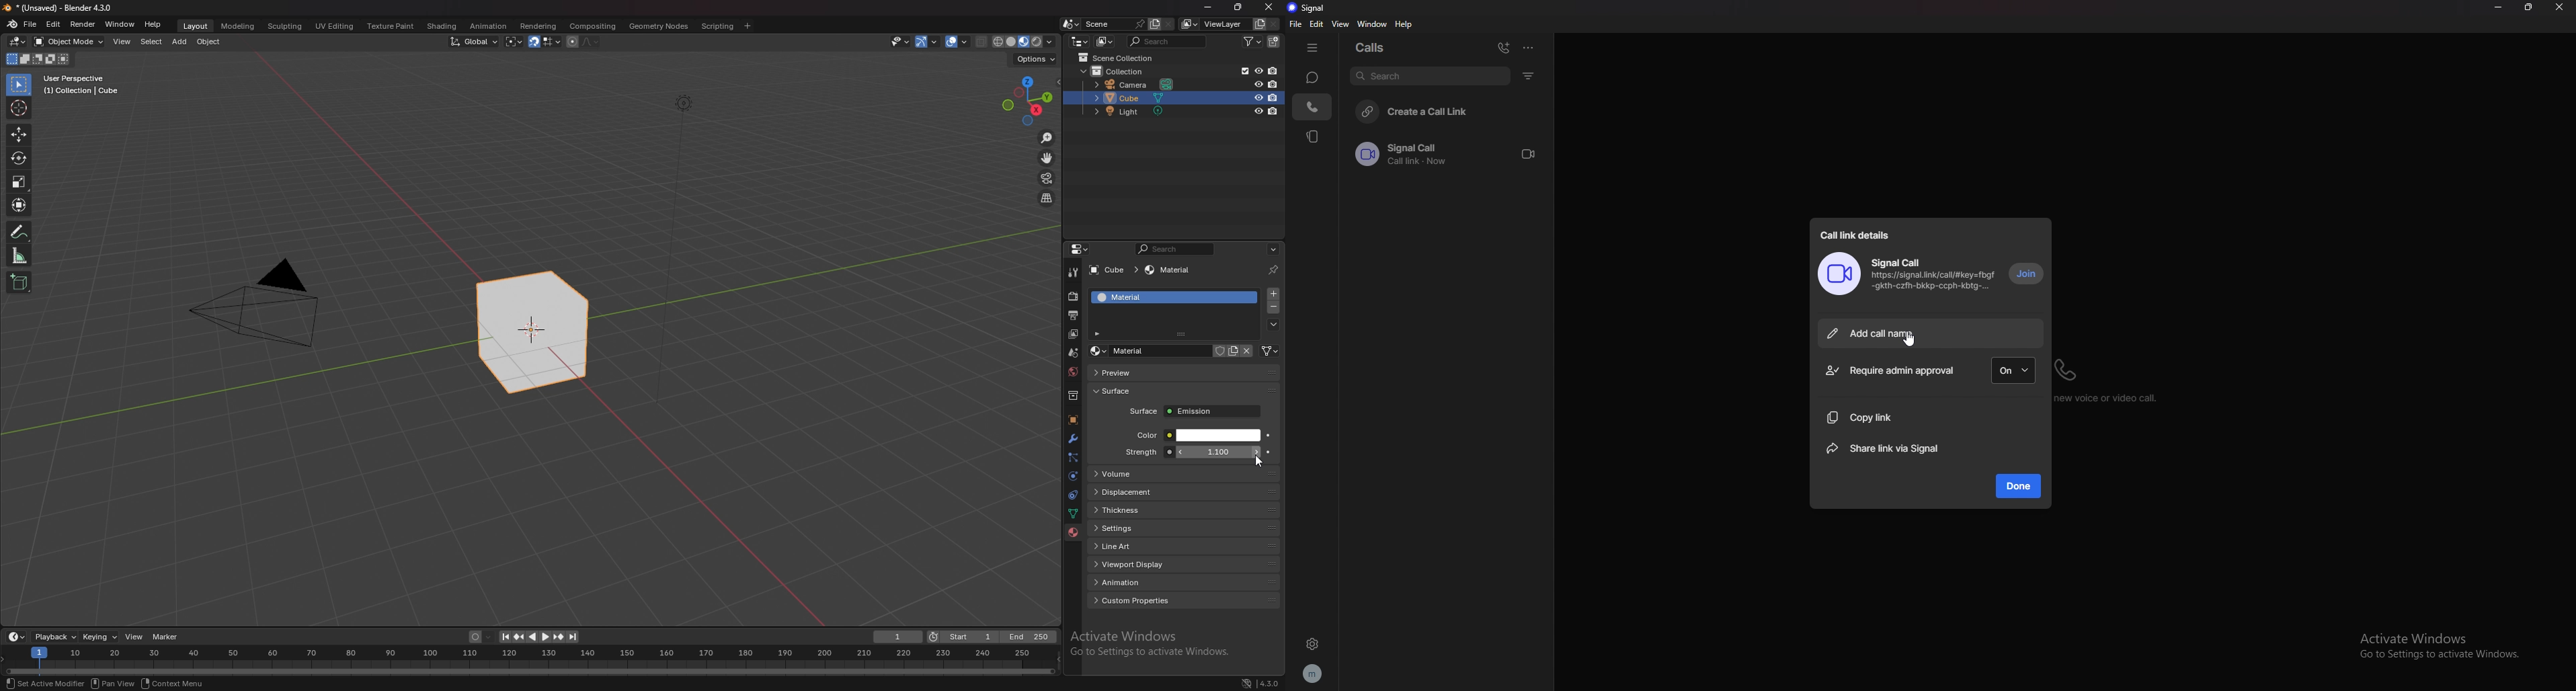  What do you see at coordinates (1179, 249) in the screenshot?
I see `search` at bounding box center [1179, 249].